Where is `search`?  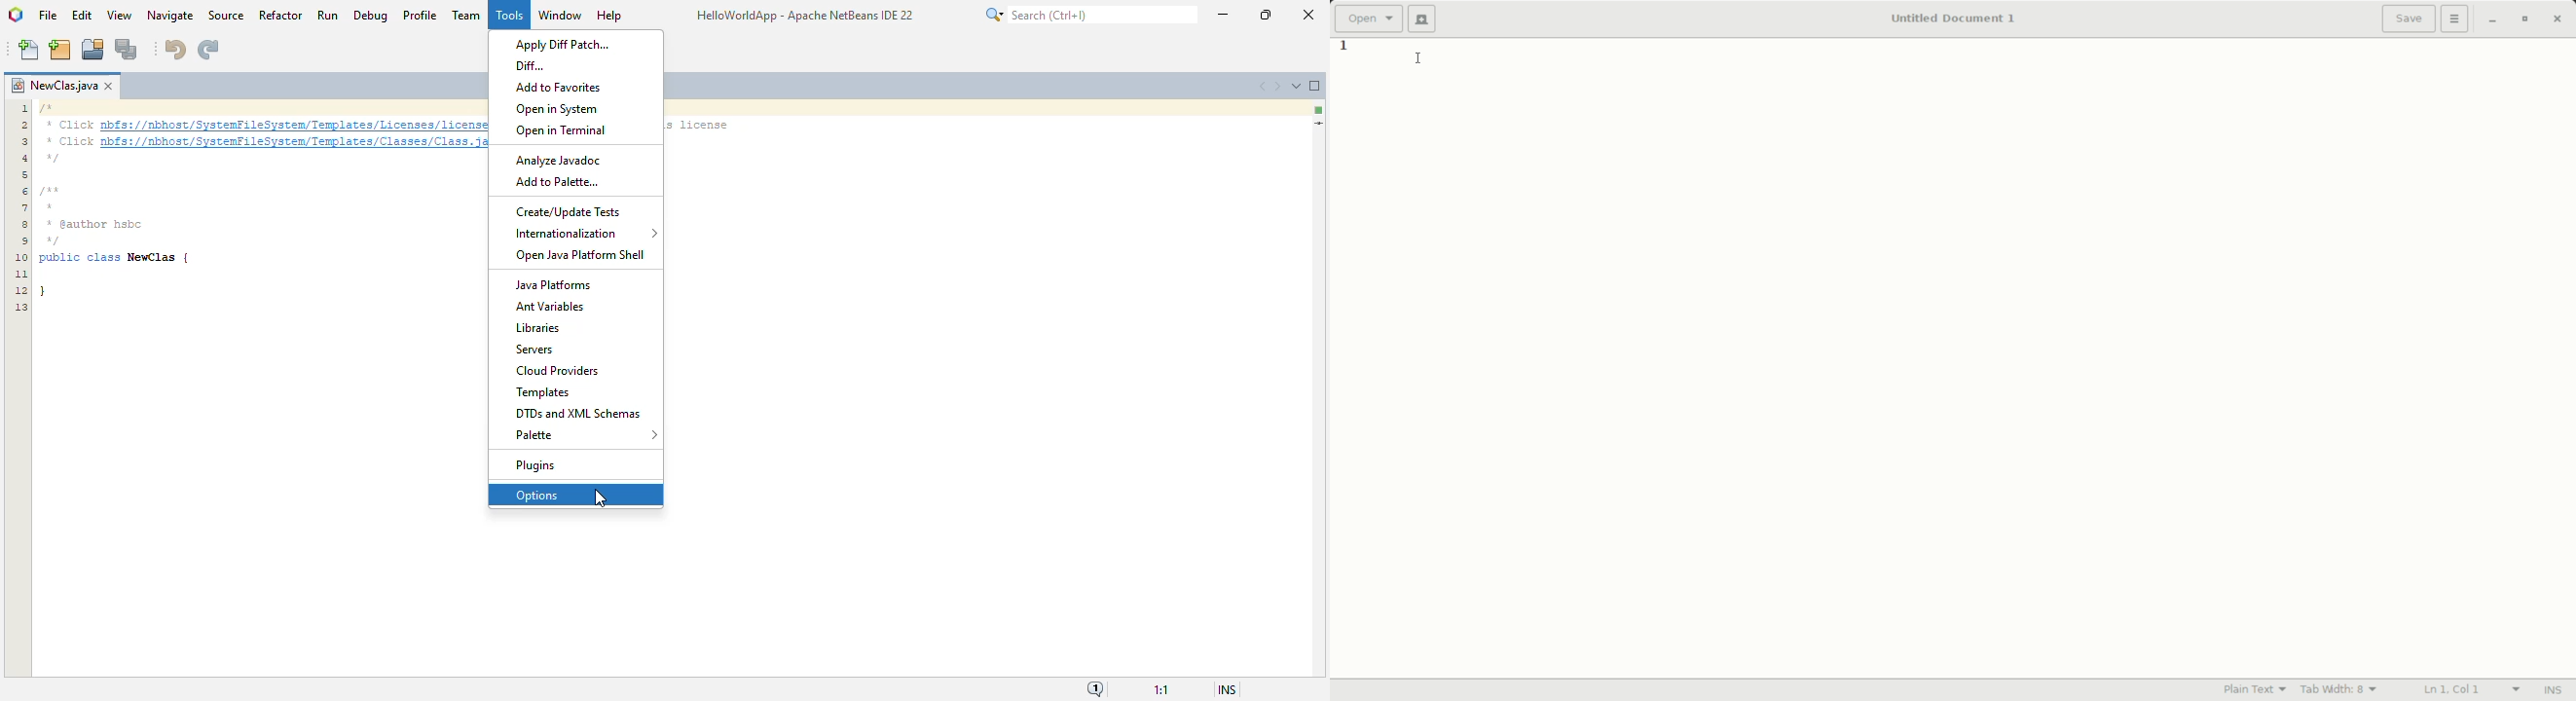 search is located at coordinates (1088, 15).